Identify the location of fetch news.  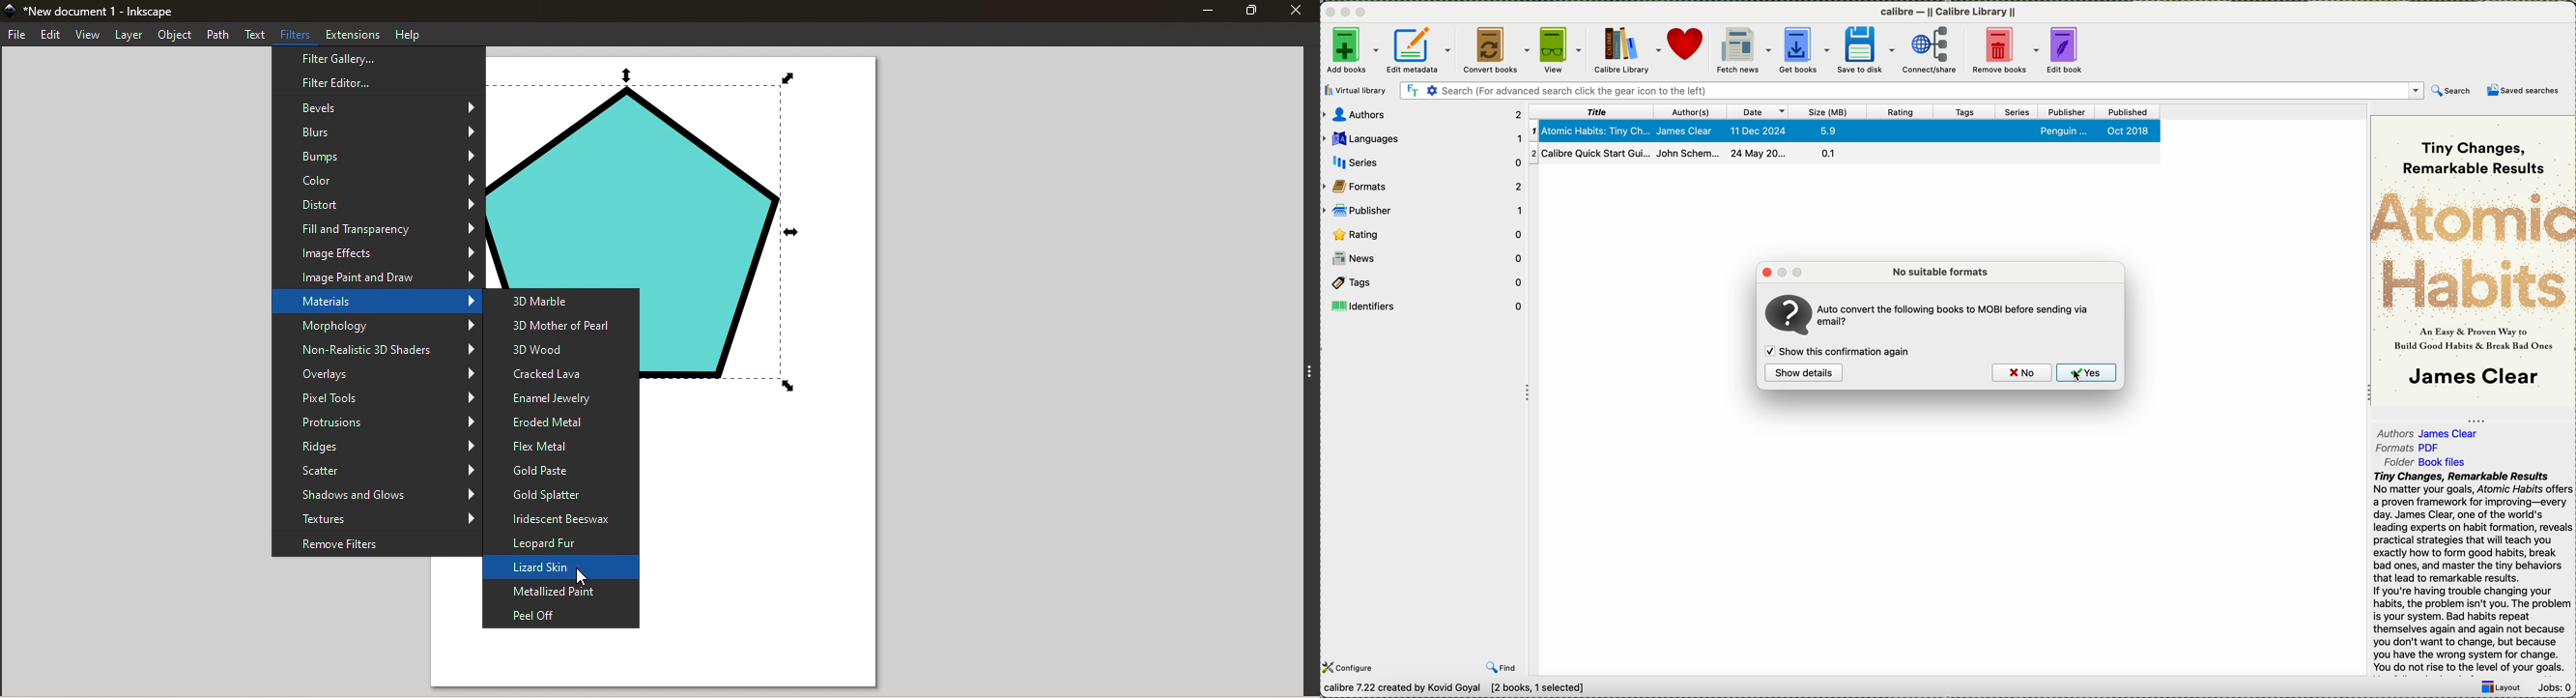
(1745, 50).